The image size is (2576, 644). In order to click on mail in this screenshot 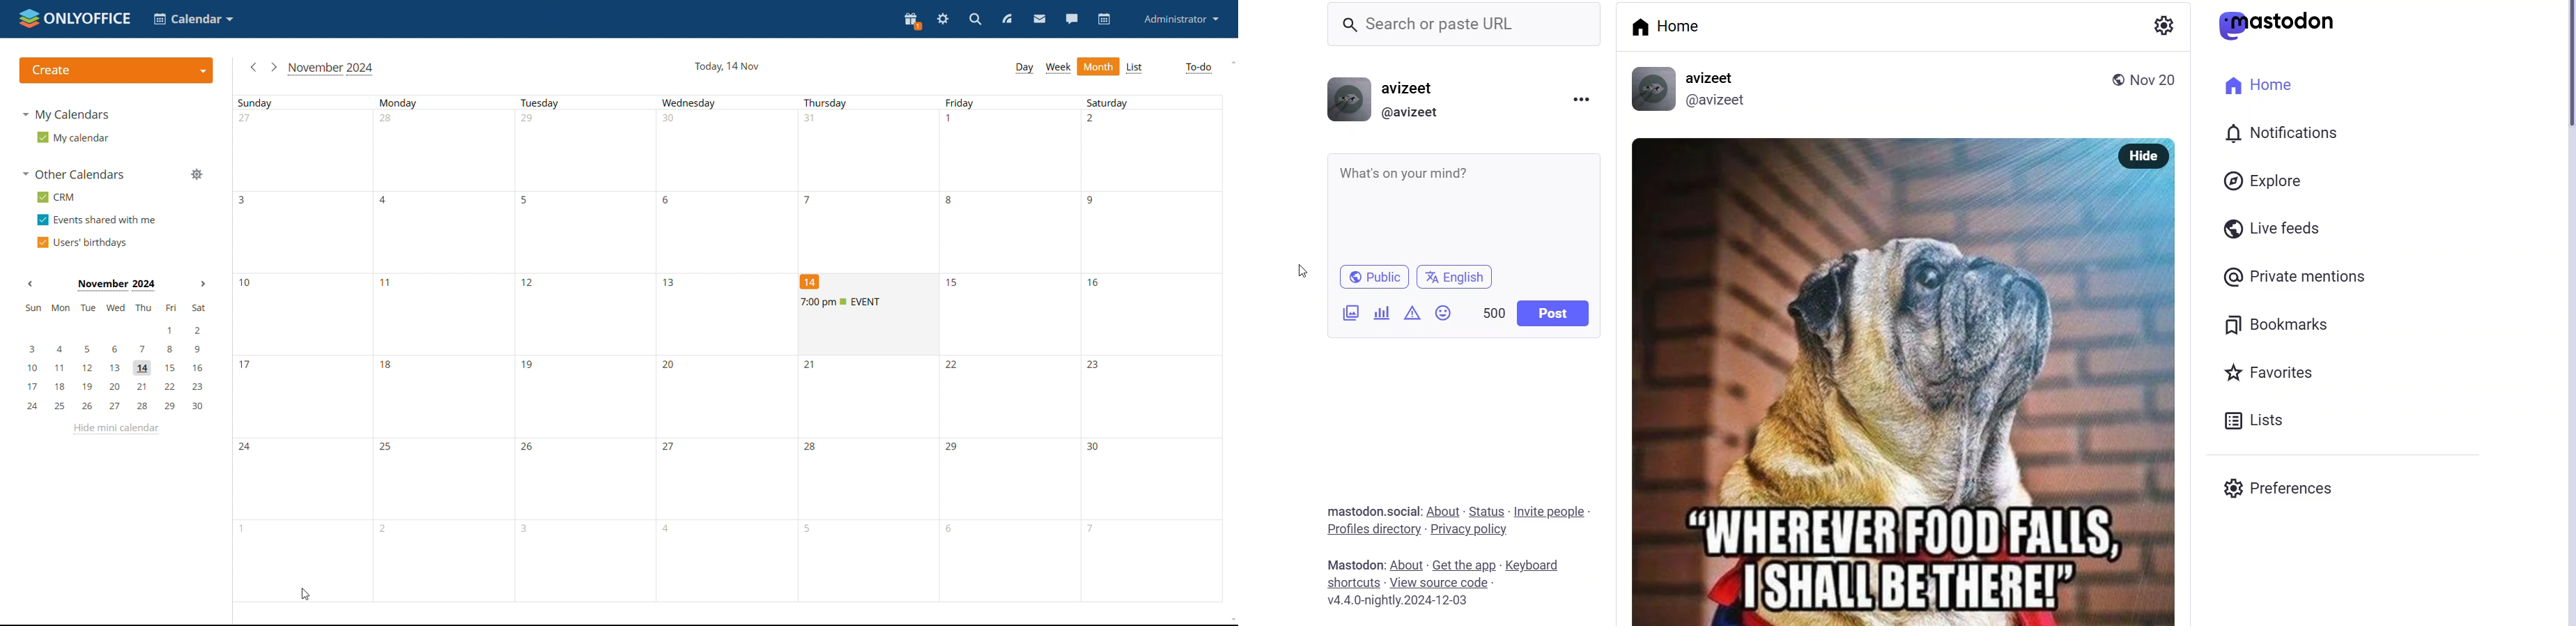, I will do `click(1039, 19)`.